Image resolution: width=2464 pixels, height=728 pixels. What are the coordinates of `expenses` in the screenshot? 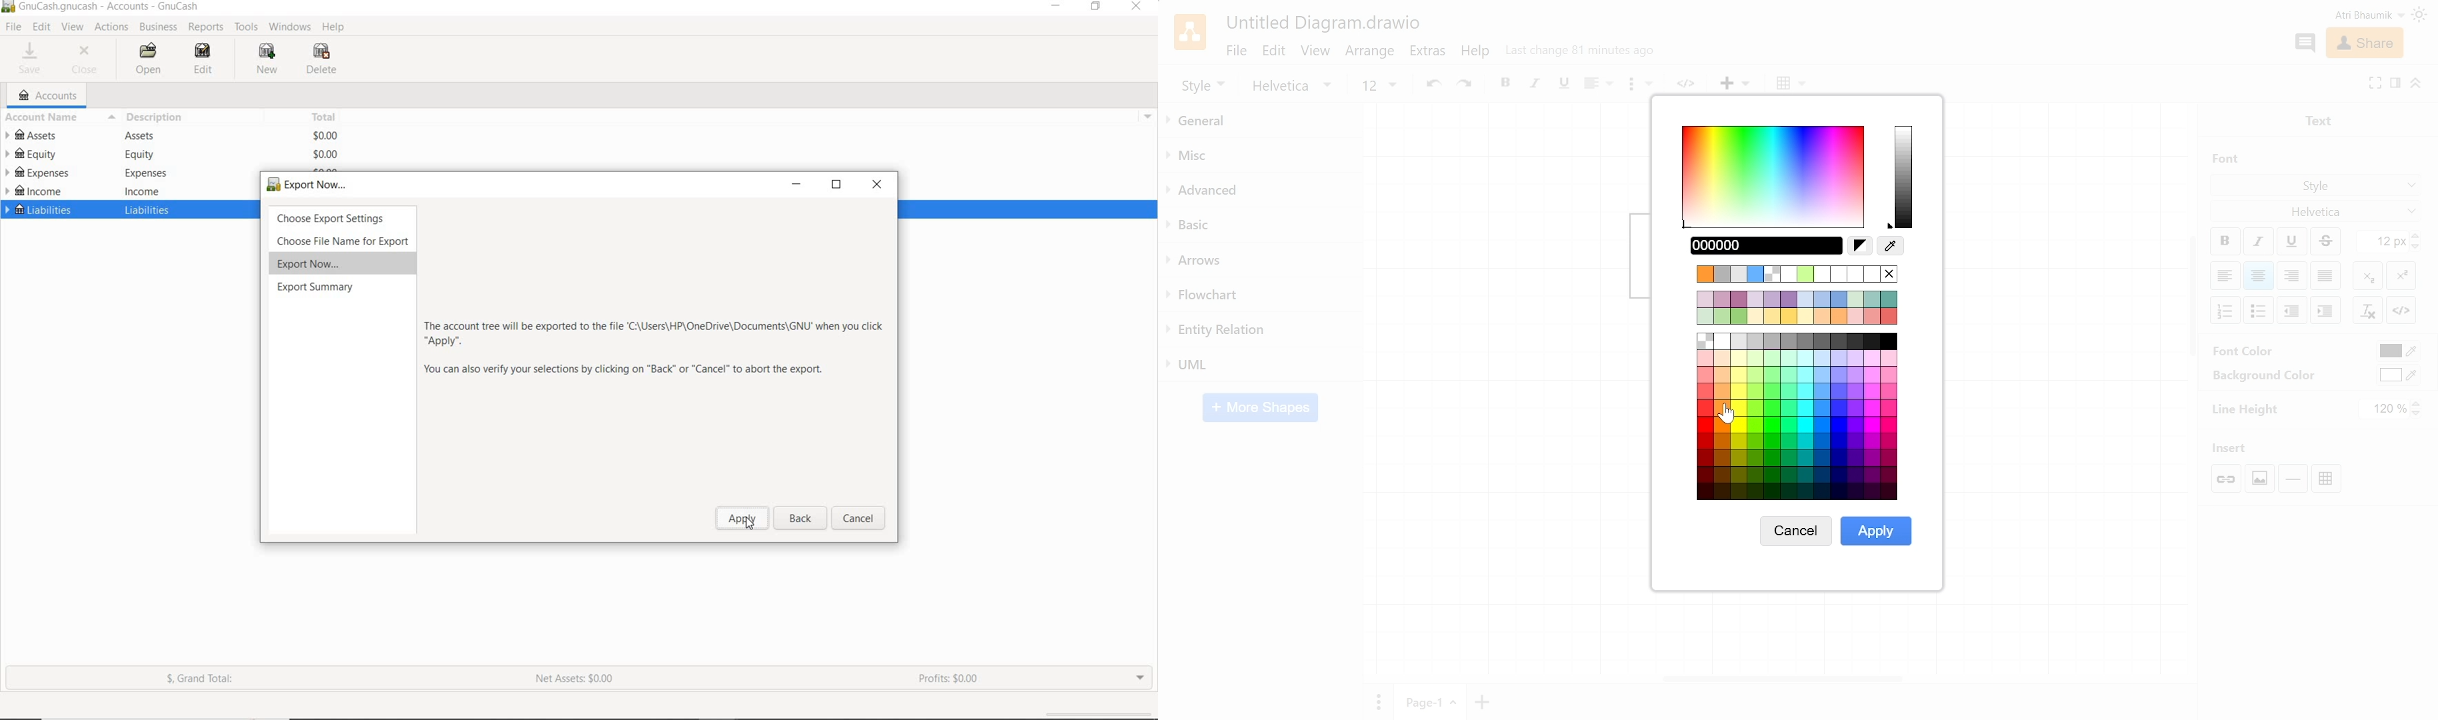 It's located at (144, 173).